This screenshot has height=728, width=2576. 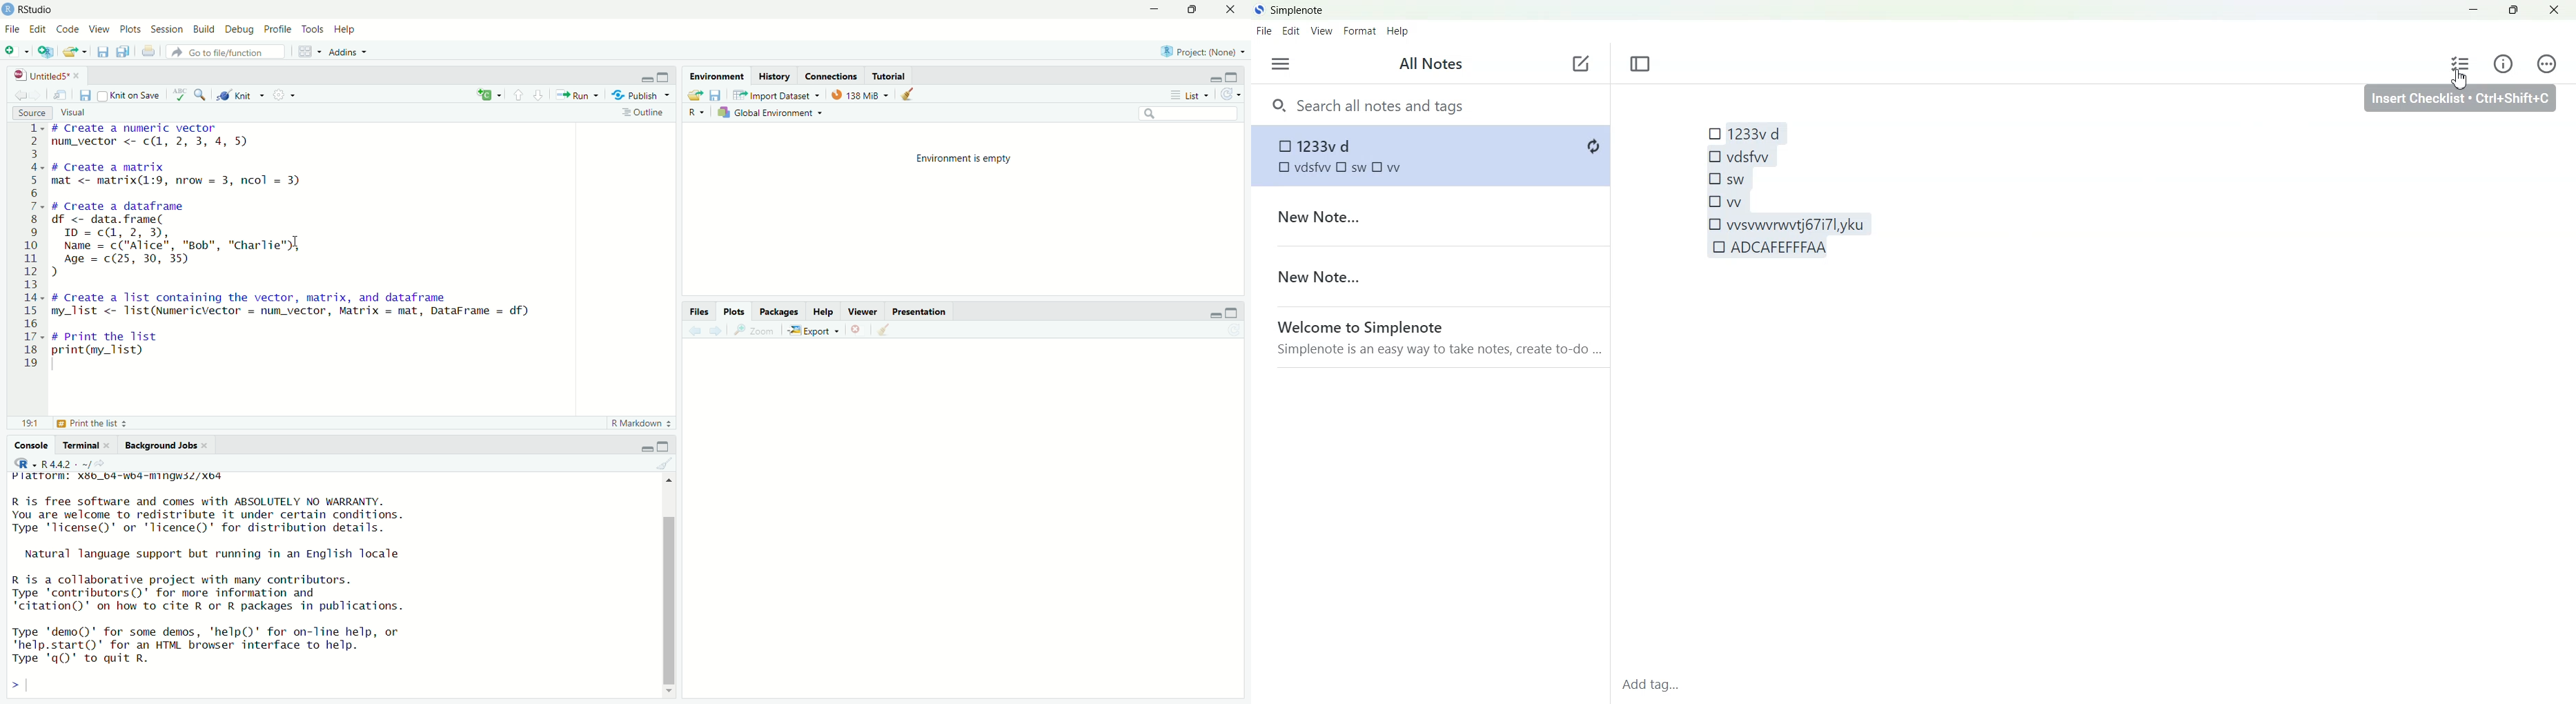 What do you see at coordinates (286, 96) in the screenshot?
I see `settings` at bounding box center [286, 96].